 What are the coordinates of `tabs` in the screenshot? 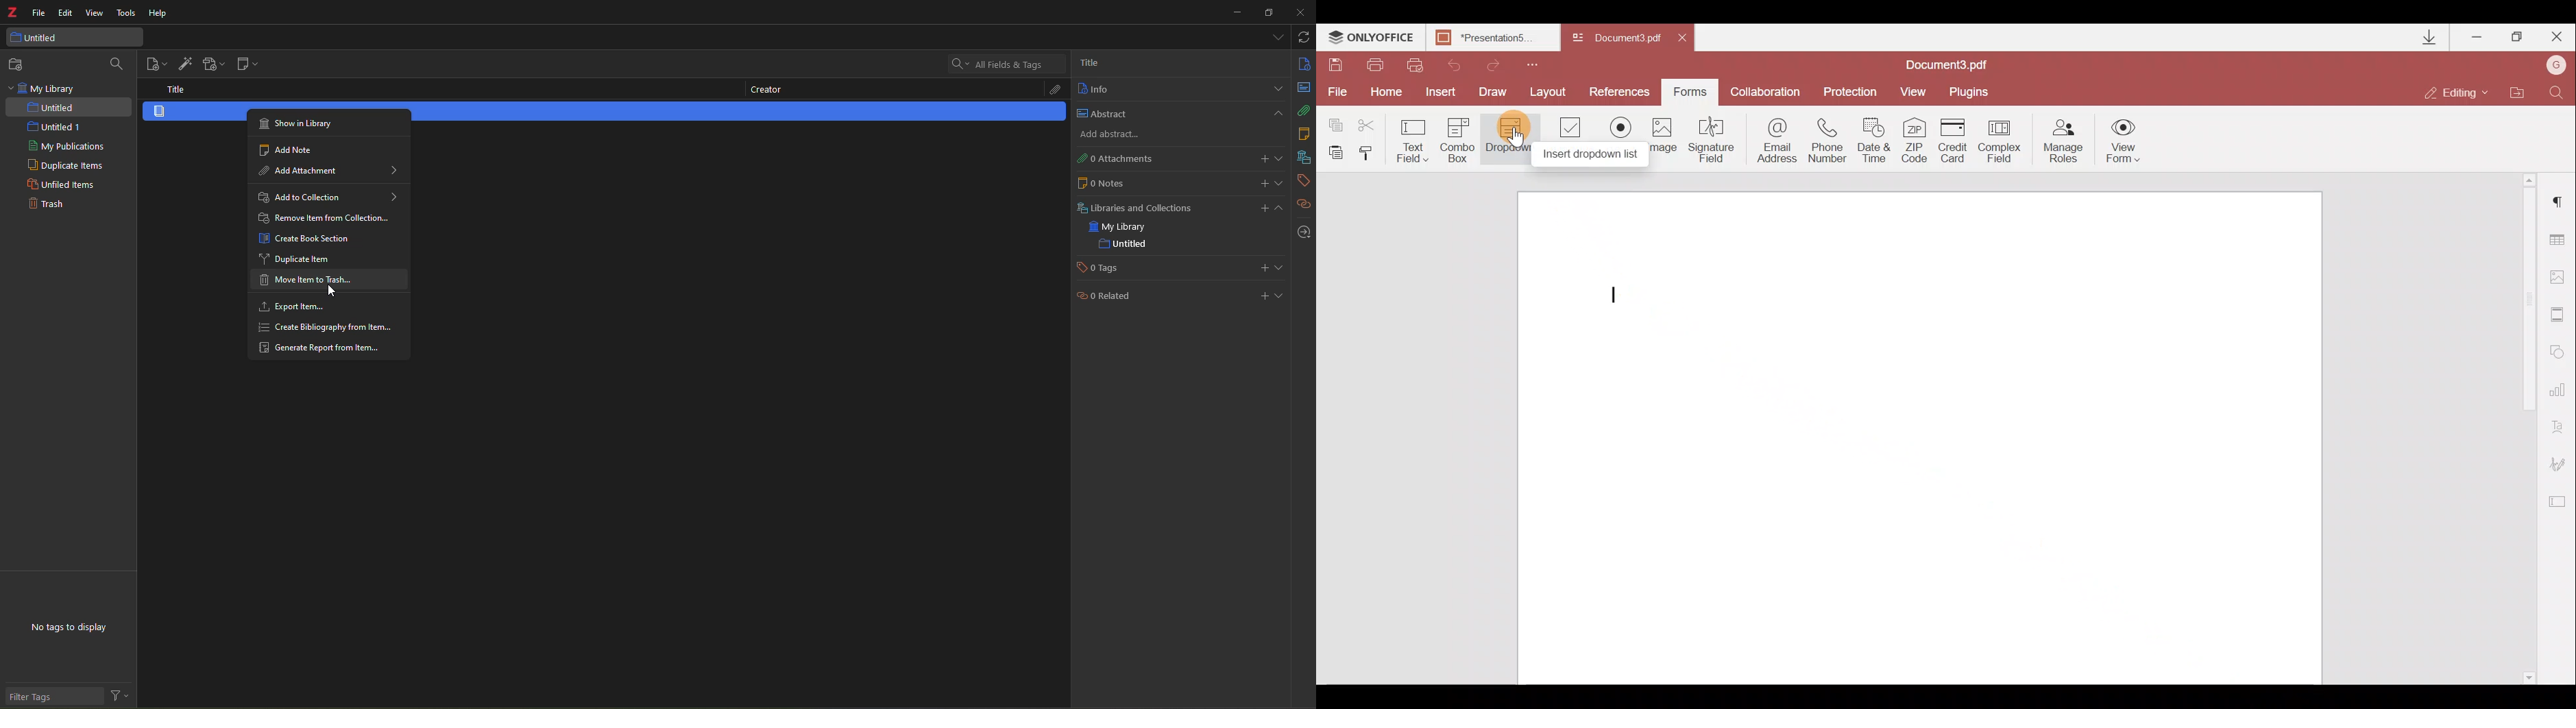 It's located at (1276, 36).